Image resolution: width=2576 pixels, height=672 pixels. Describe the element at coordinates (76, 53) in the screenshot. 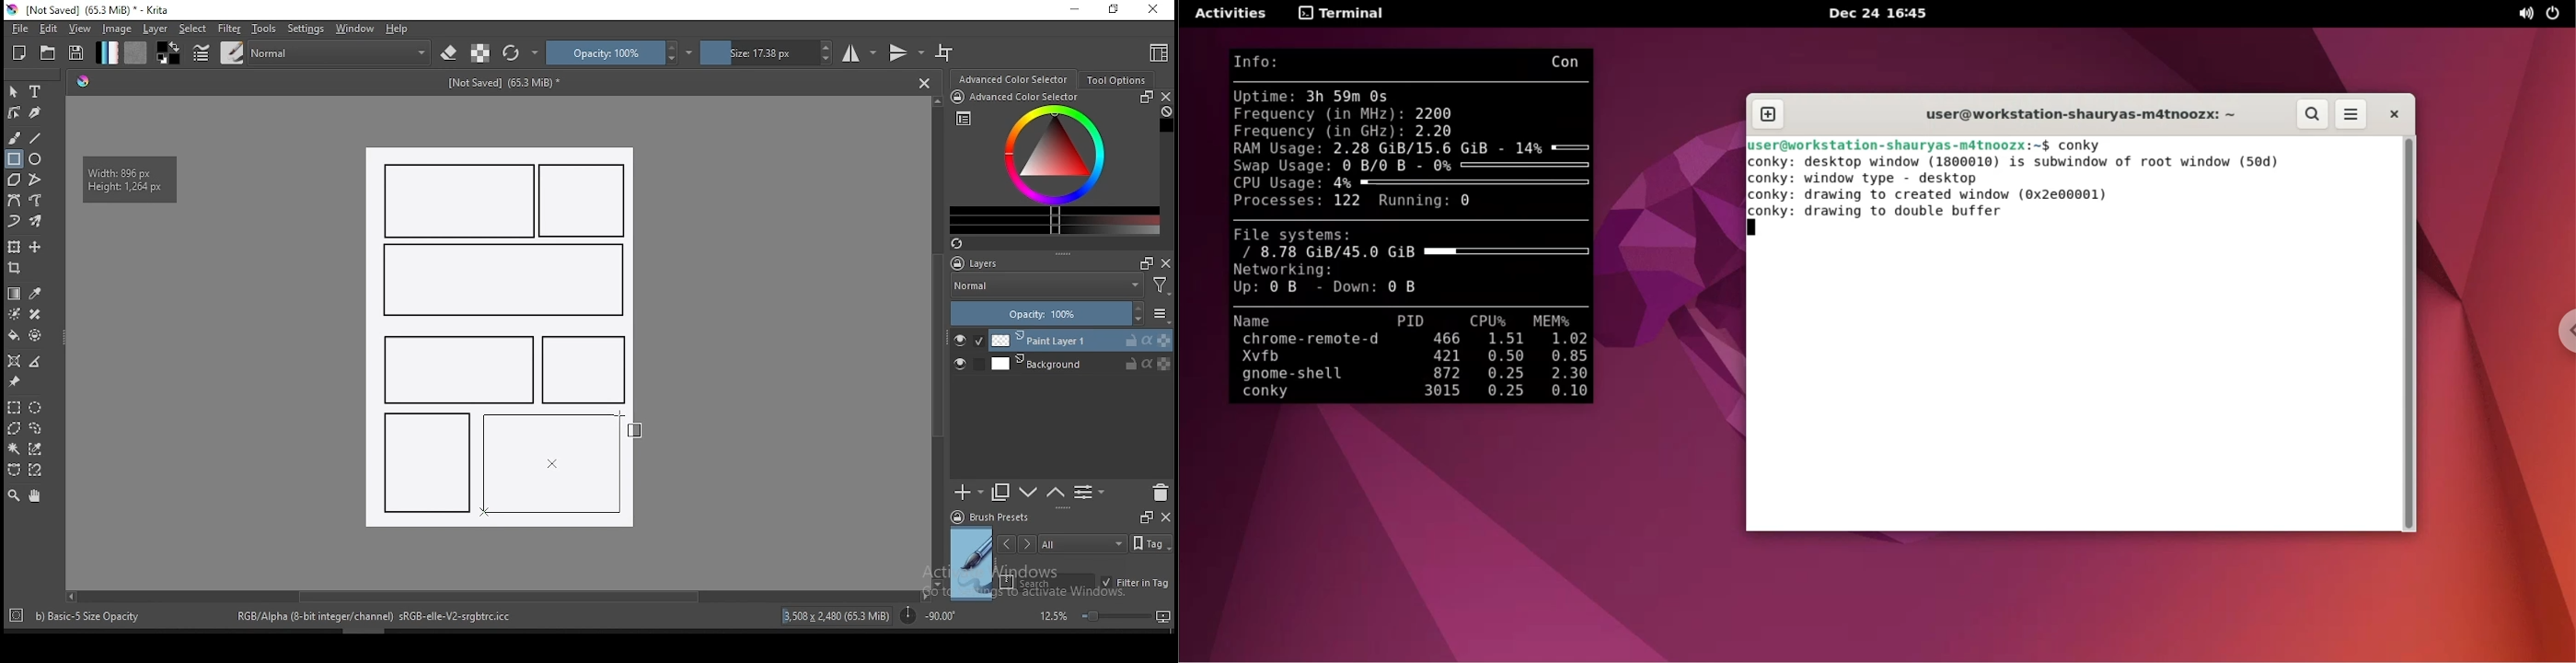

I see `save` at that location.